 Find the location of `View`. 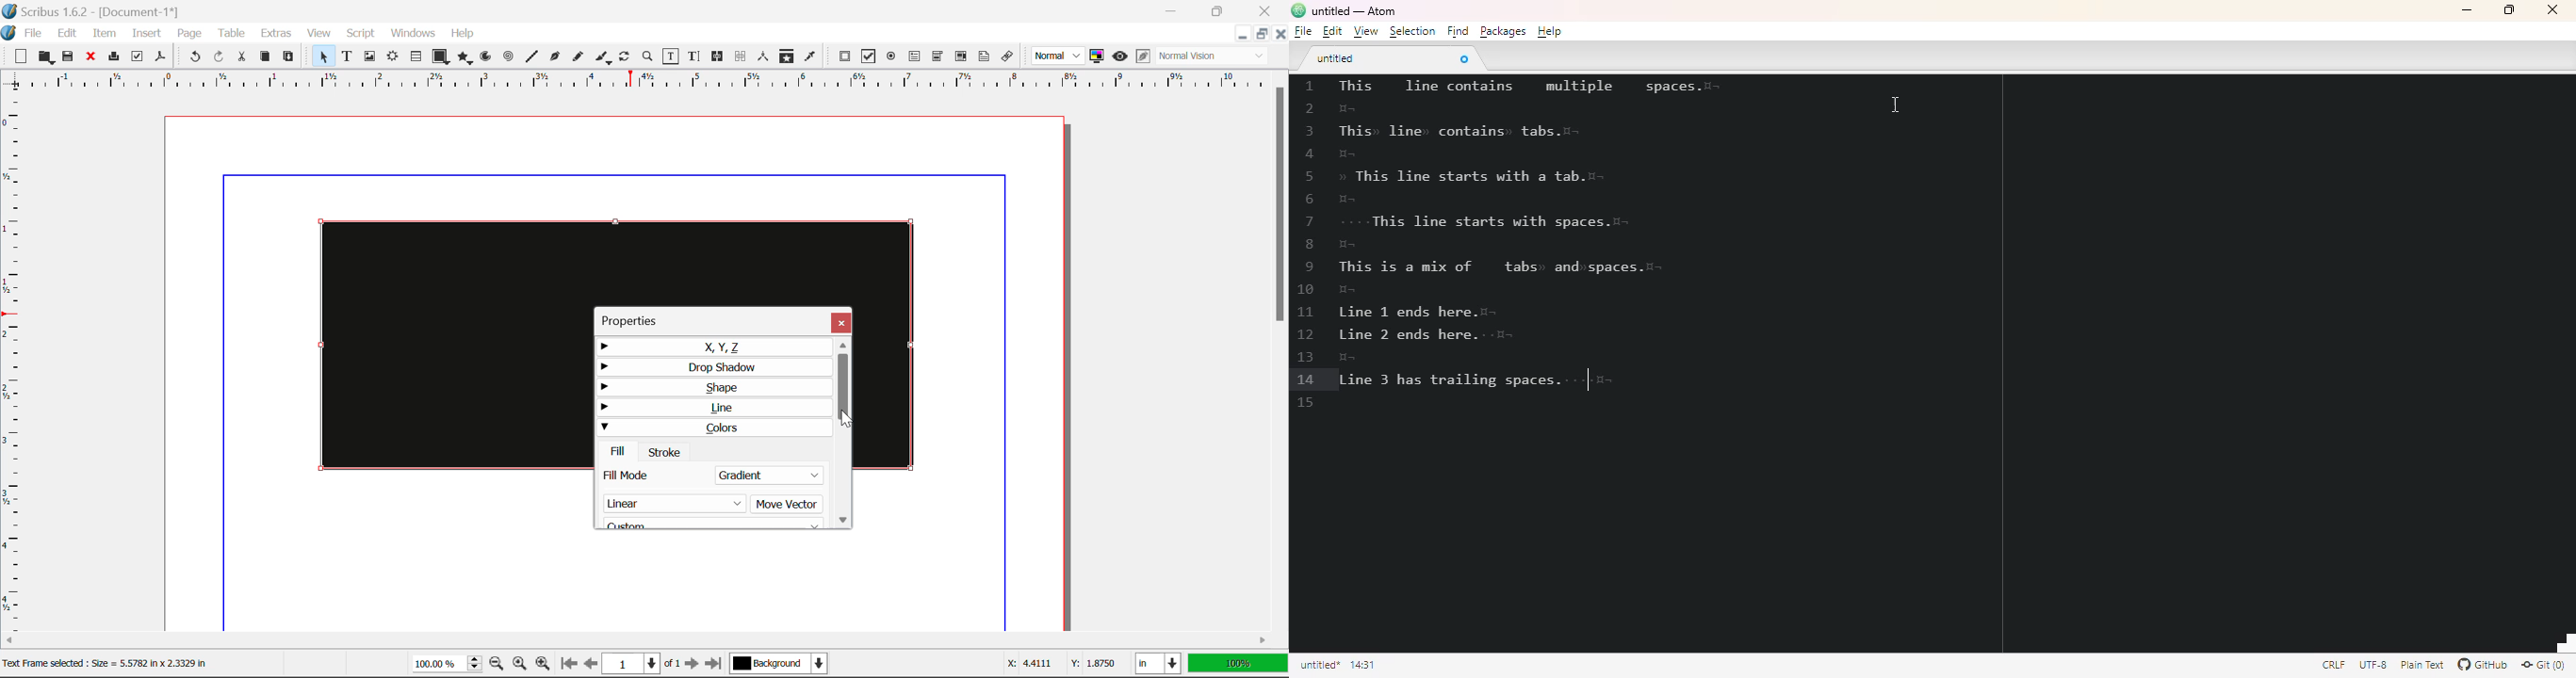

View is located at coordinates (319, 34).